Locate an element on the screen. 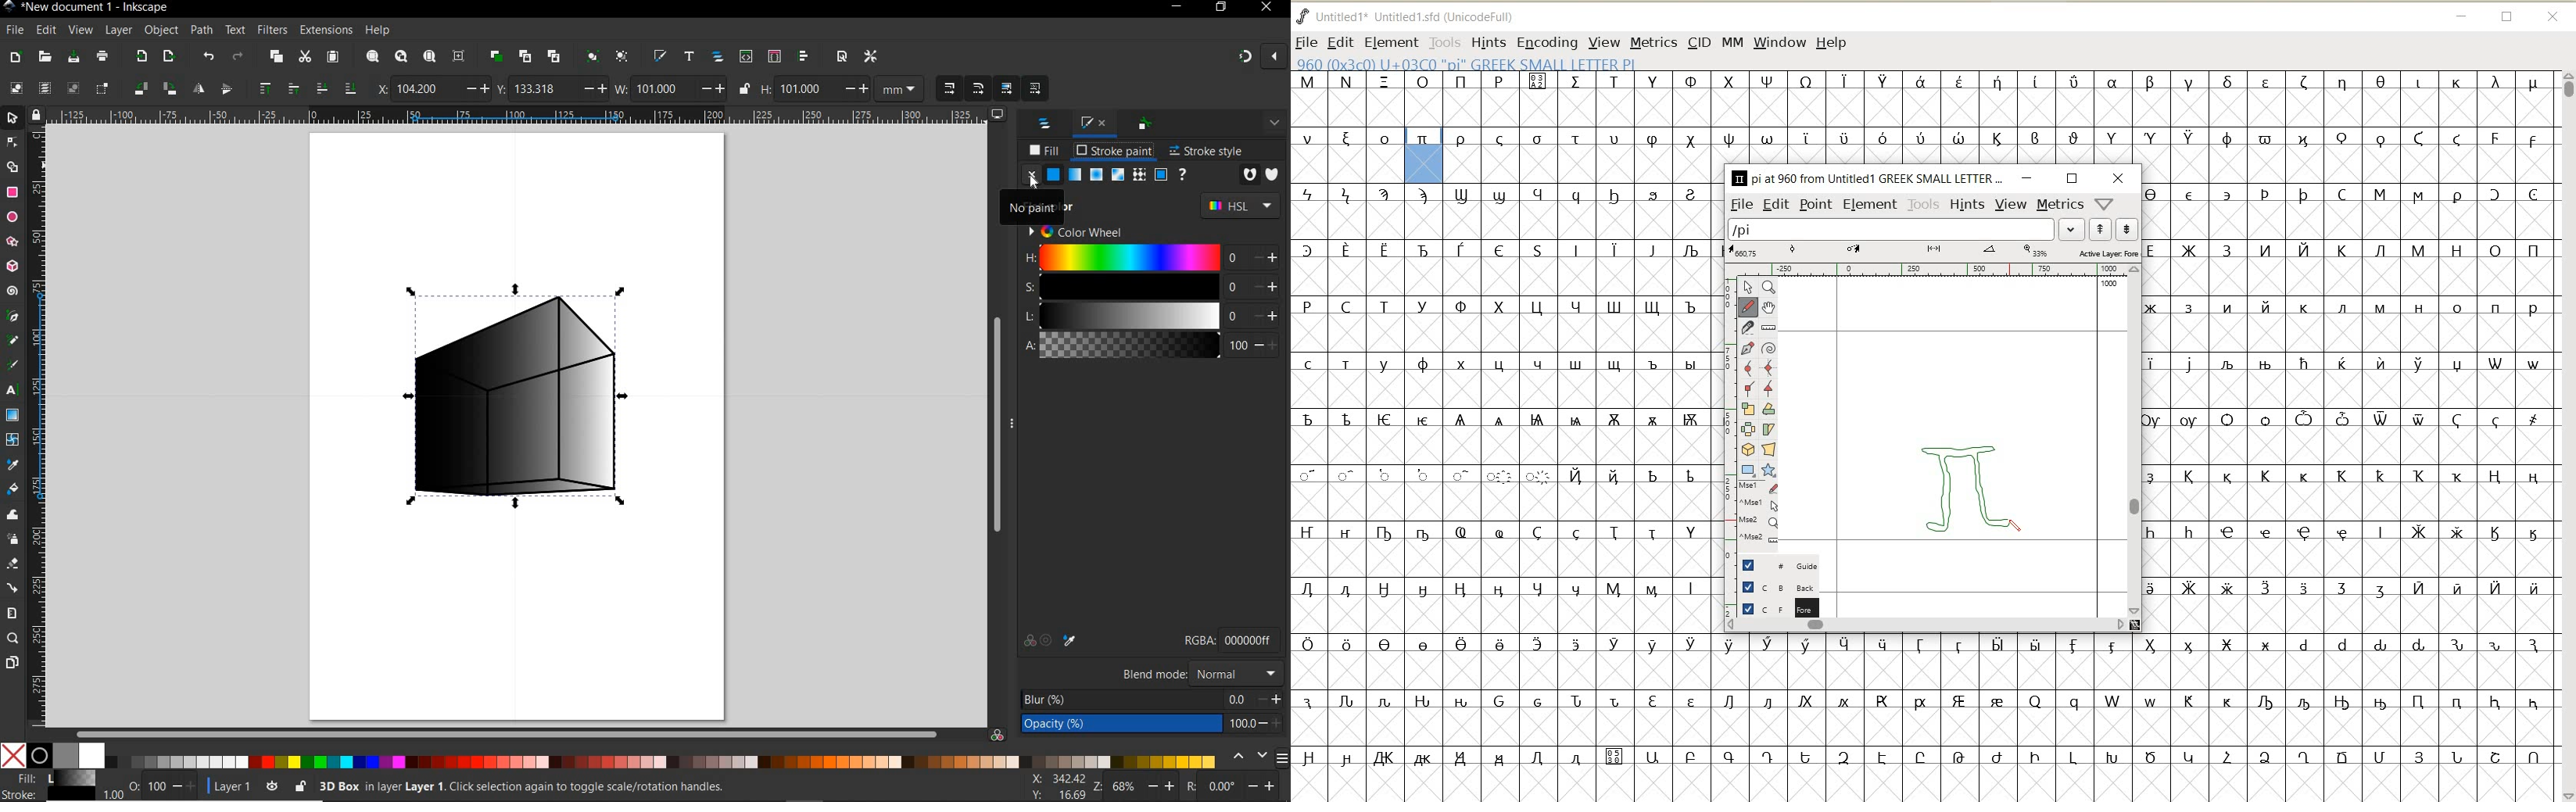 This screenshot has height=812, width=2576. REDO is located at coordinates (242, 55).